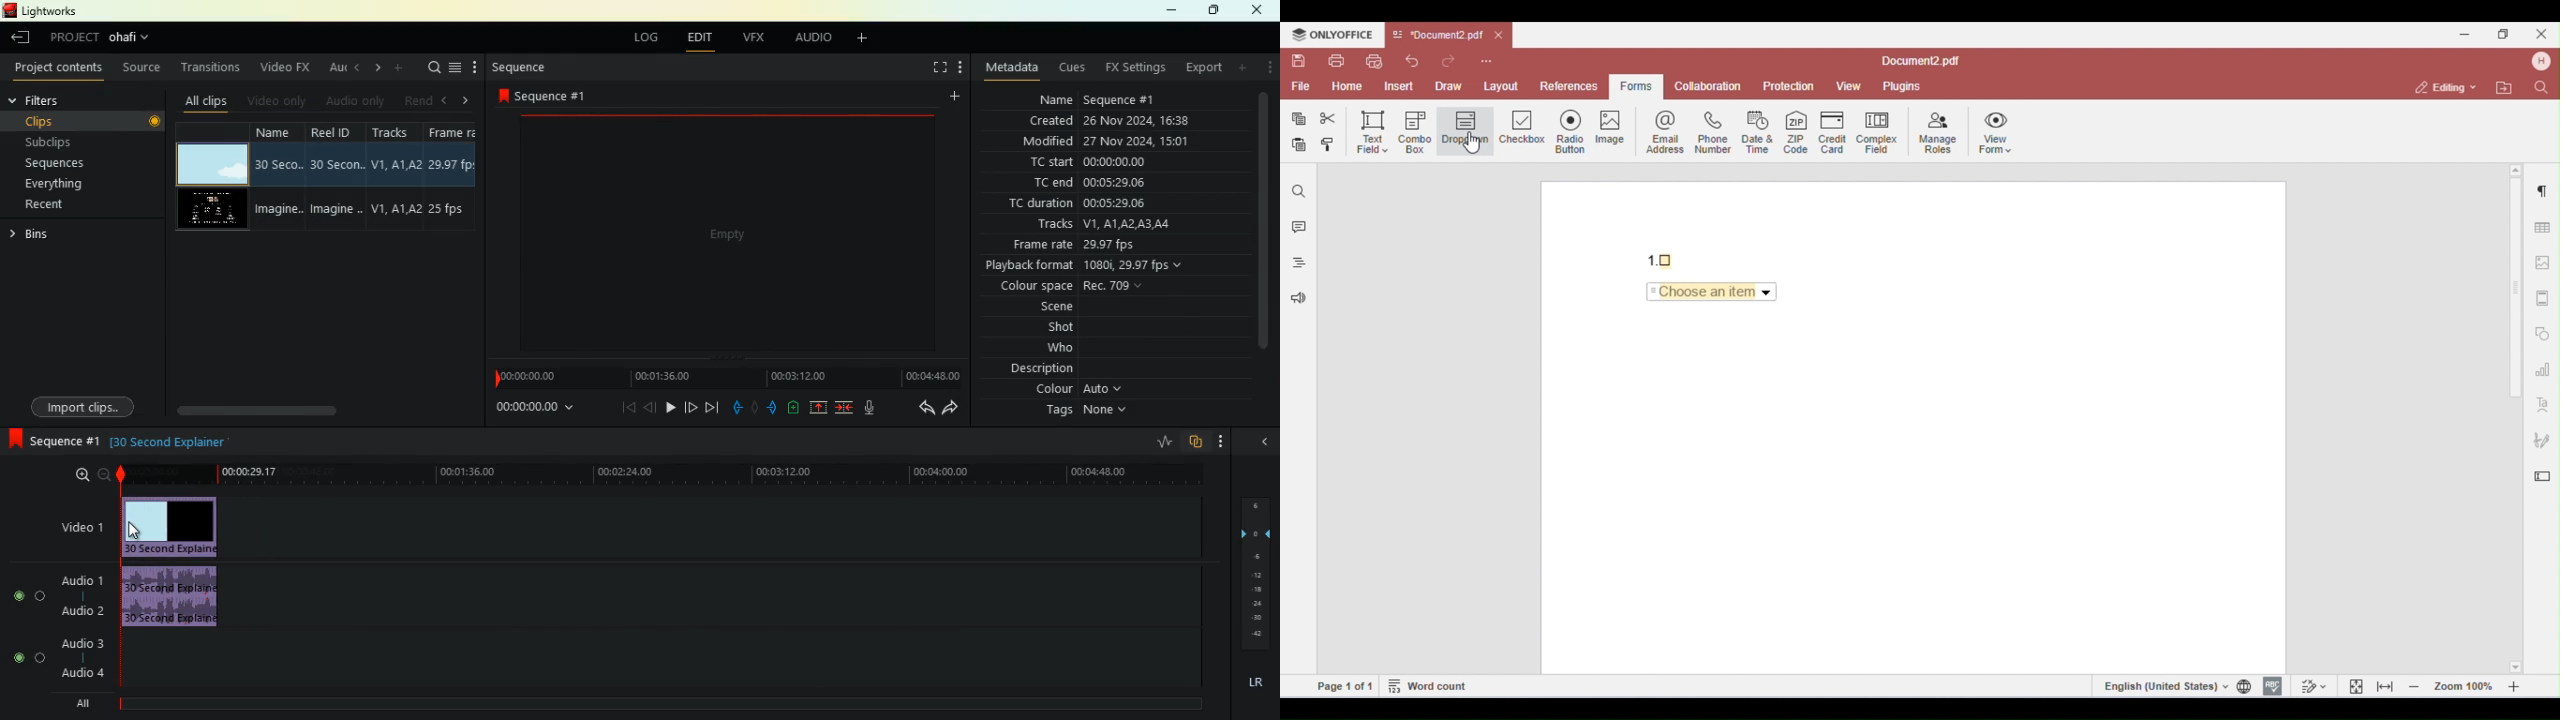 The width and height of the screenshot is (2576, 728). What do you see at coordinates (933, 68) in the screenshot?
I see `fullscreen` at bounding box center [933, 68].